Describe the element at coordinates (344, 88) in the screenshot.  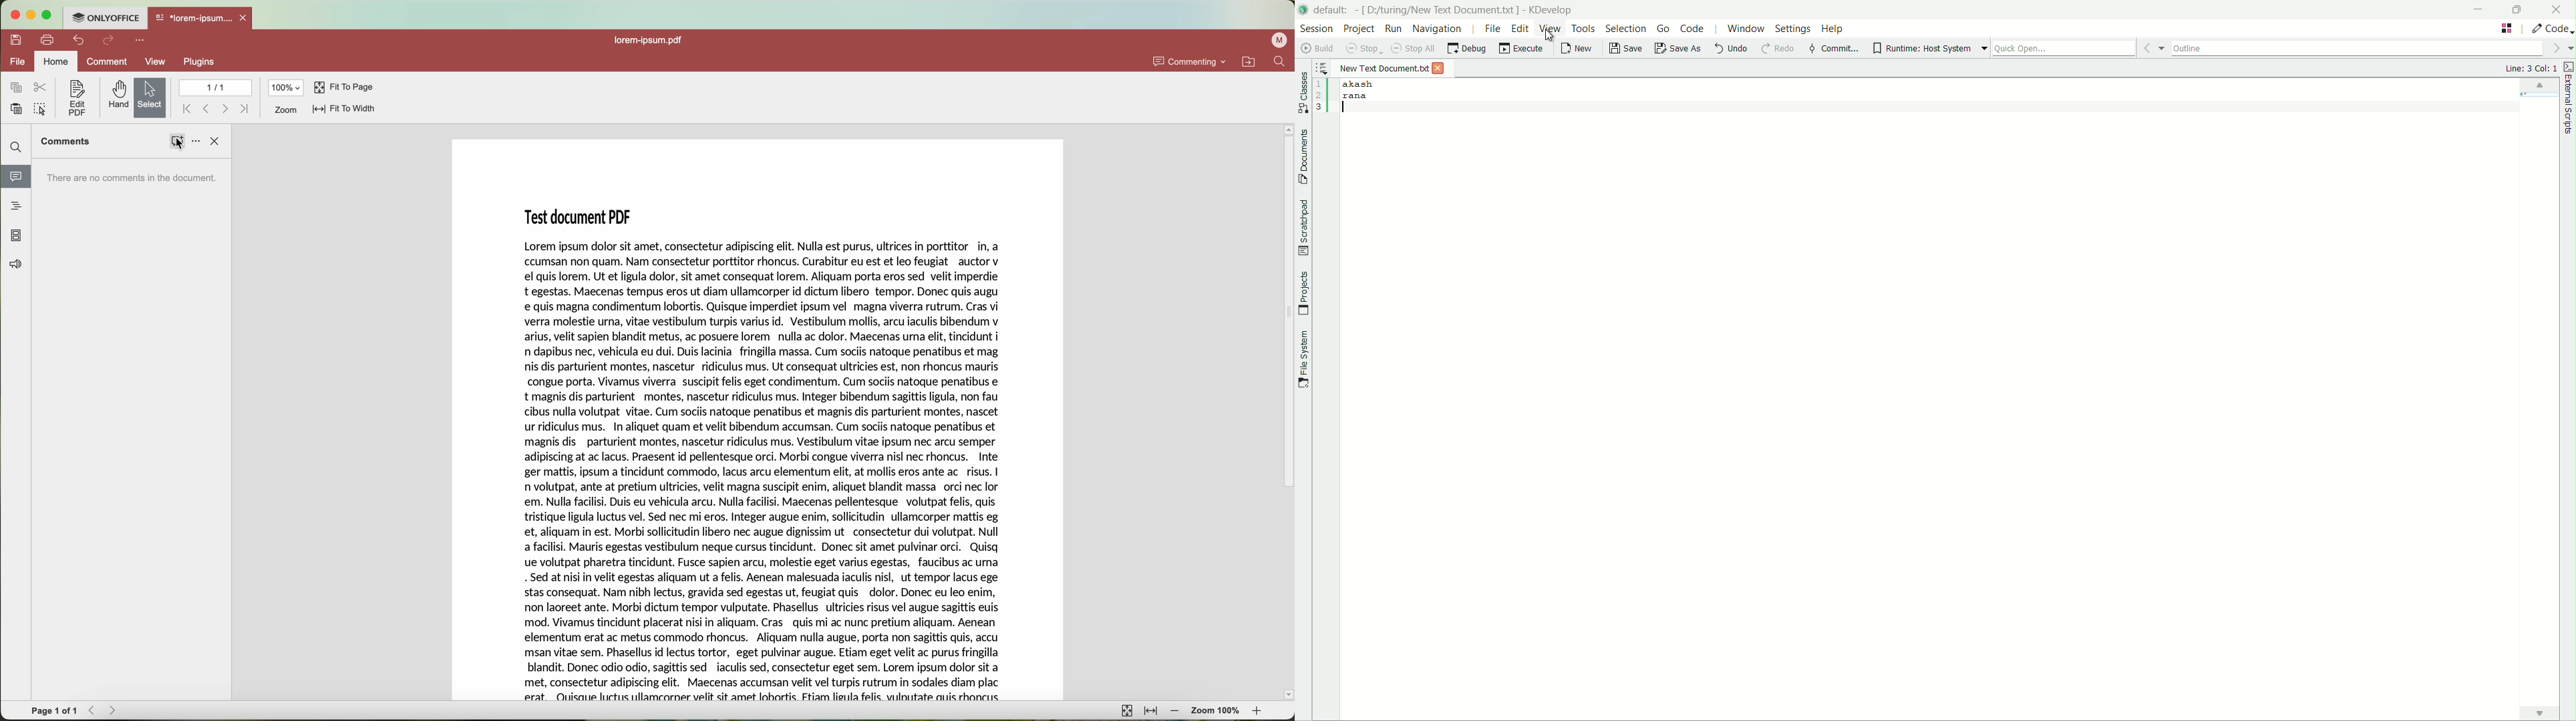
I see `fit to page` at that location.